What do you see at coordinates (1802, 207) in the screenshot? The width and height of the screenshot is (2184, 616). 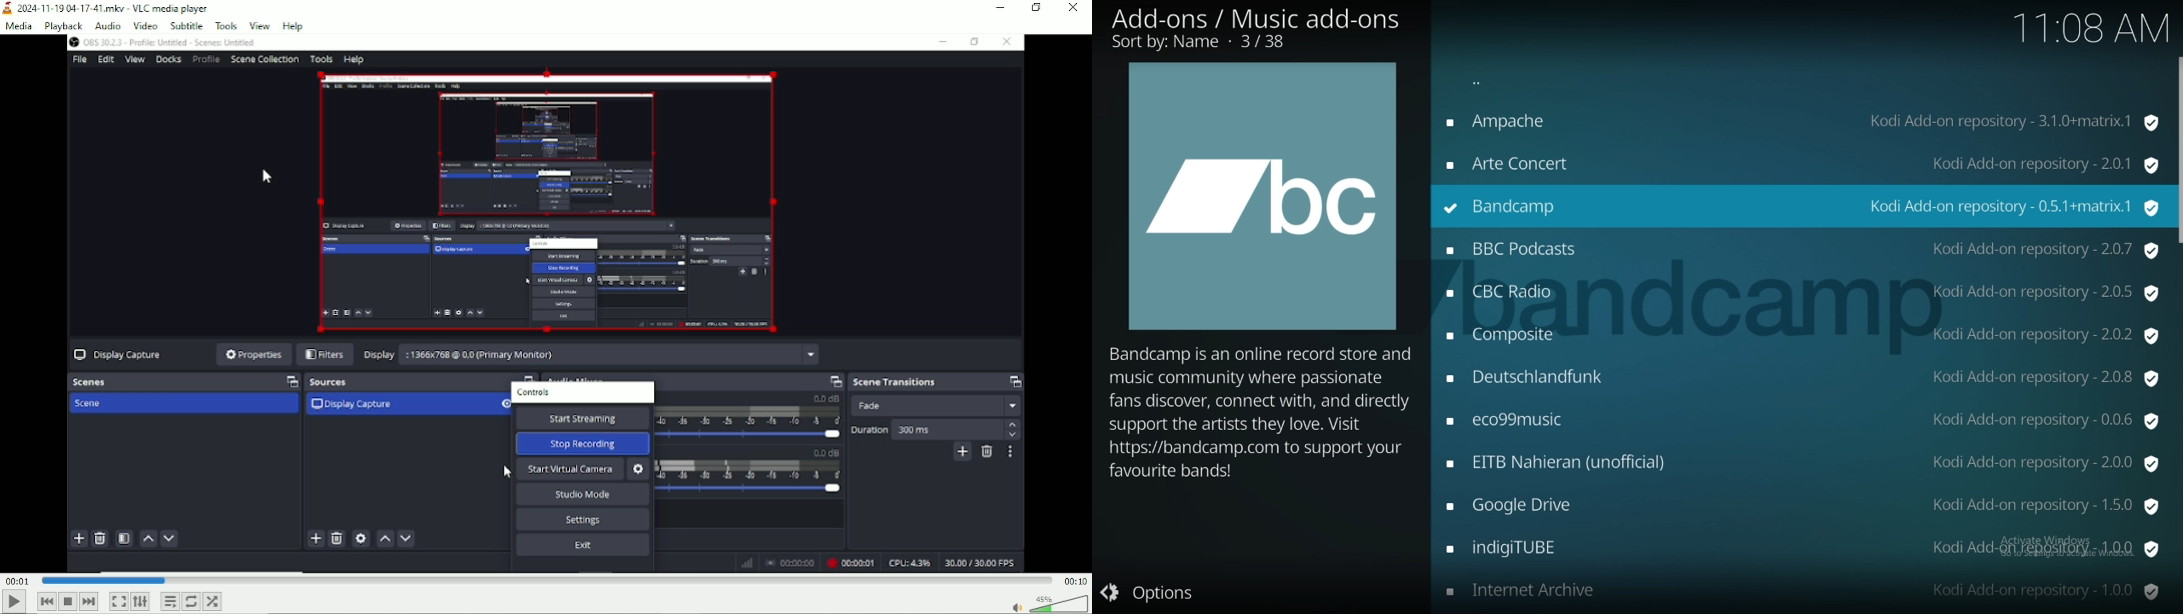 I see `installed add on` at bounding box center [1802, 207].